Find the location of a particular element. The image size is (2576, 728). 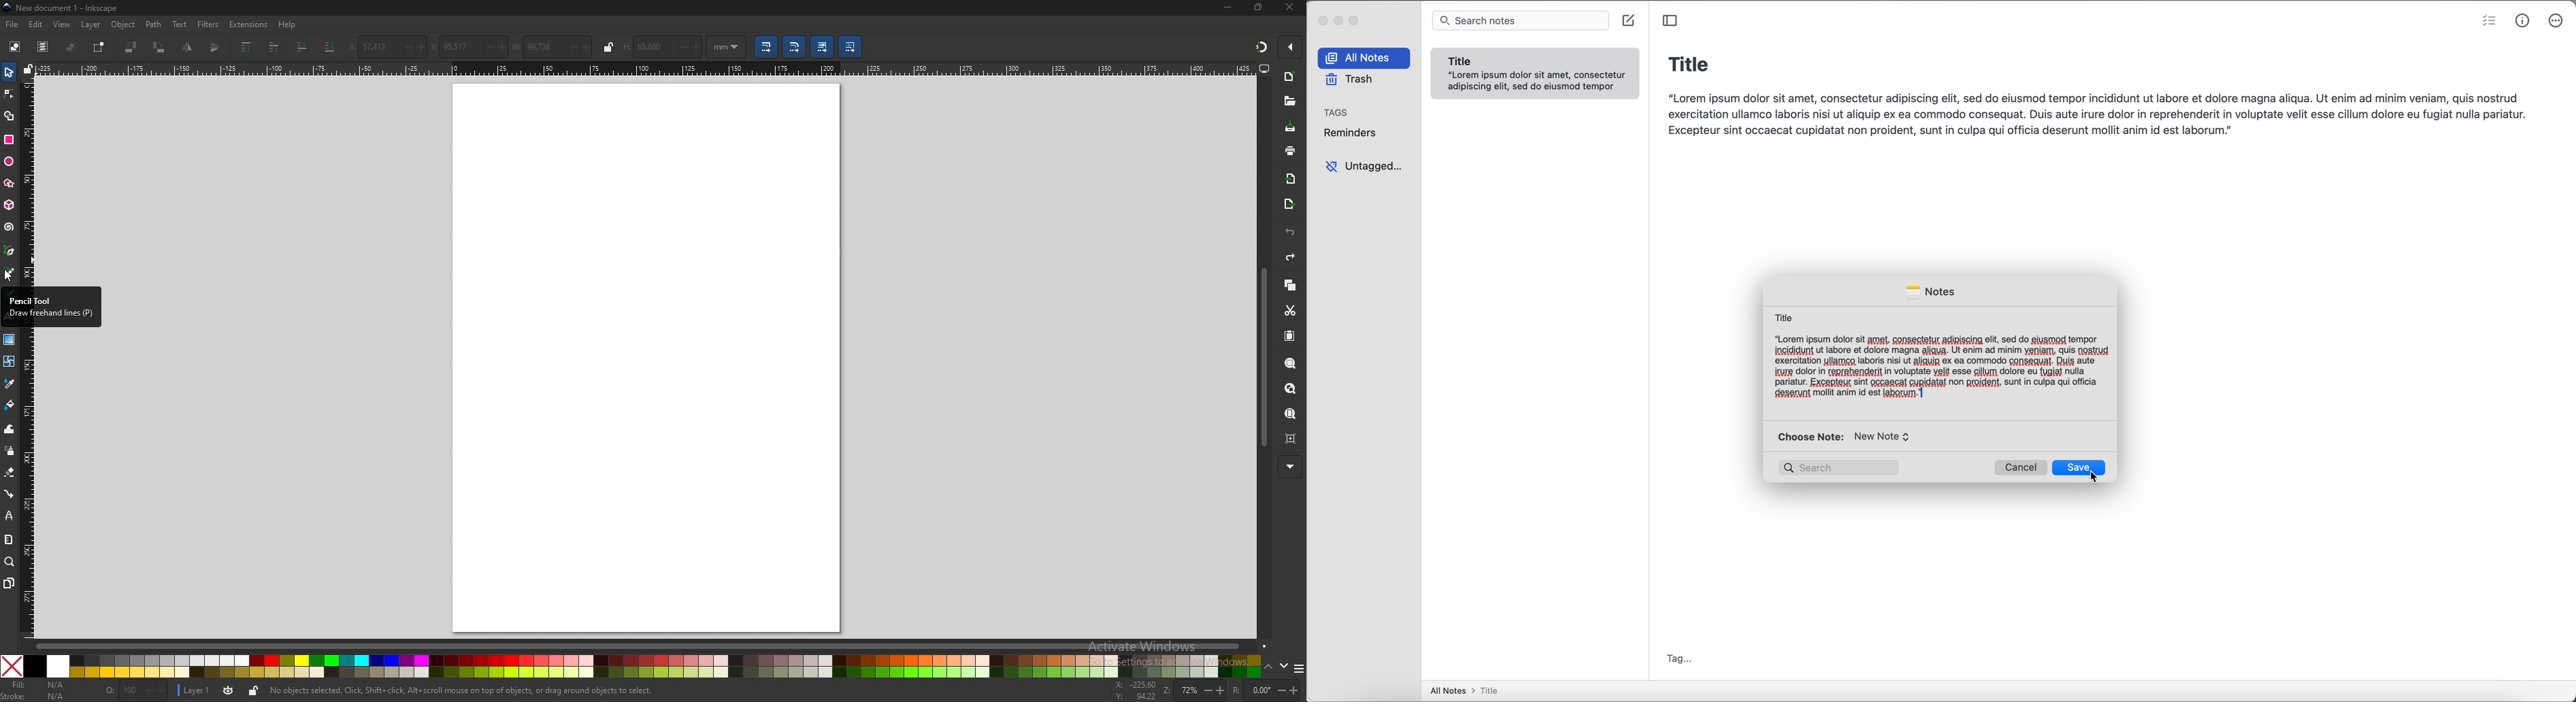

fill is located at coordinates (37, 685).